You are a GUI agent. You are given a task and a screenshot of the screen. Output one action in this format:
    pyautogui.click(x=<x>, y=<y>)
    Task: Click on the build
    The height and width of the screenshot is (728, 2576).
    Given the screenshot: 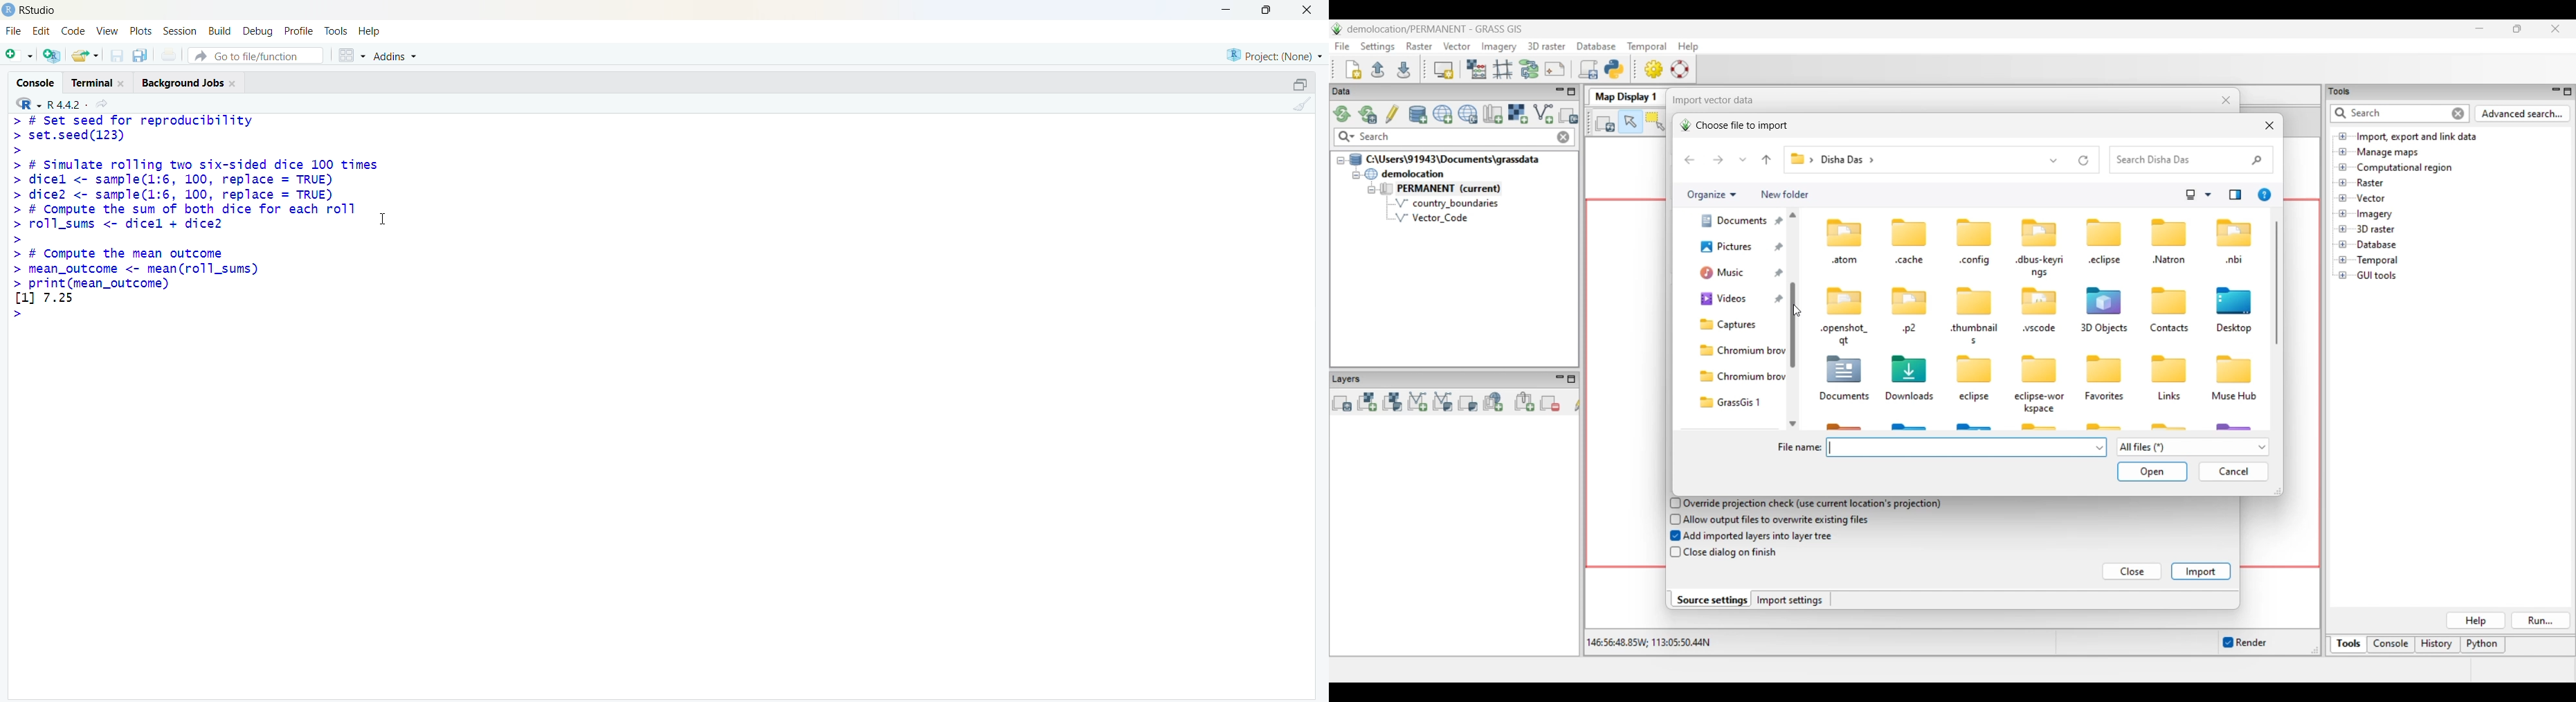 What is the action you would take?
    pyautogui.click(x=219, y=32)
    